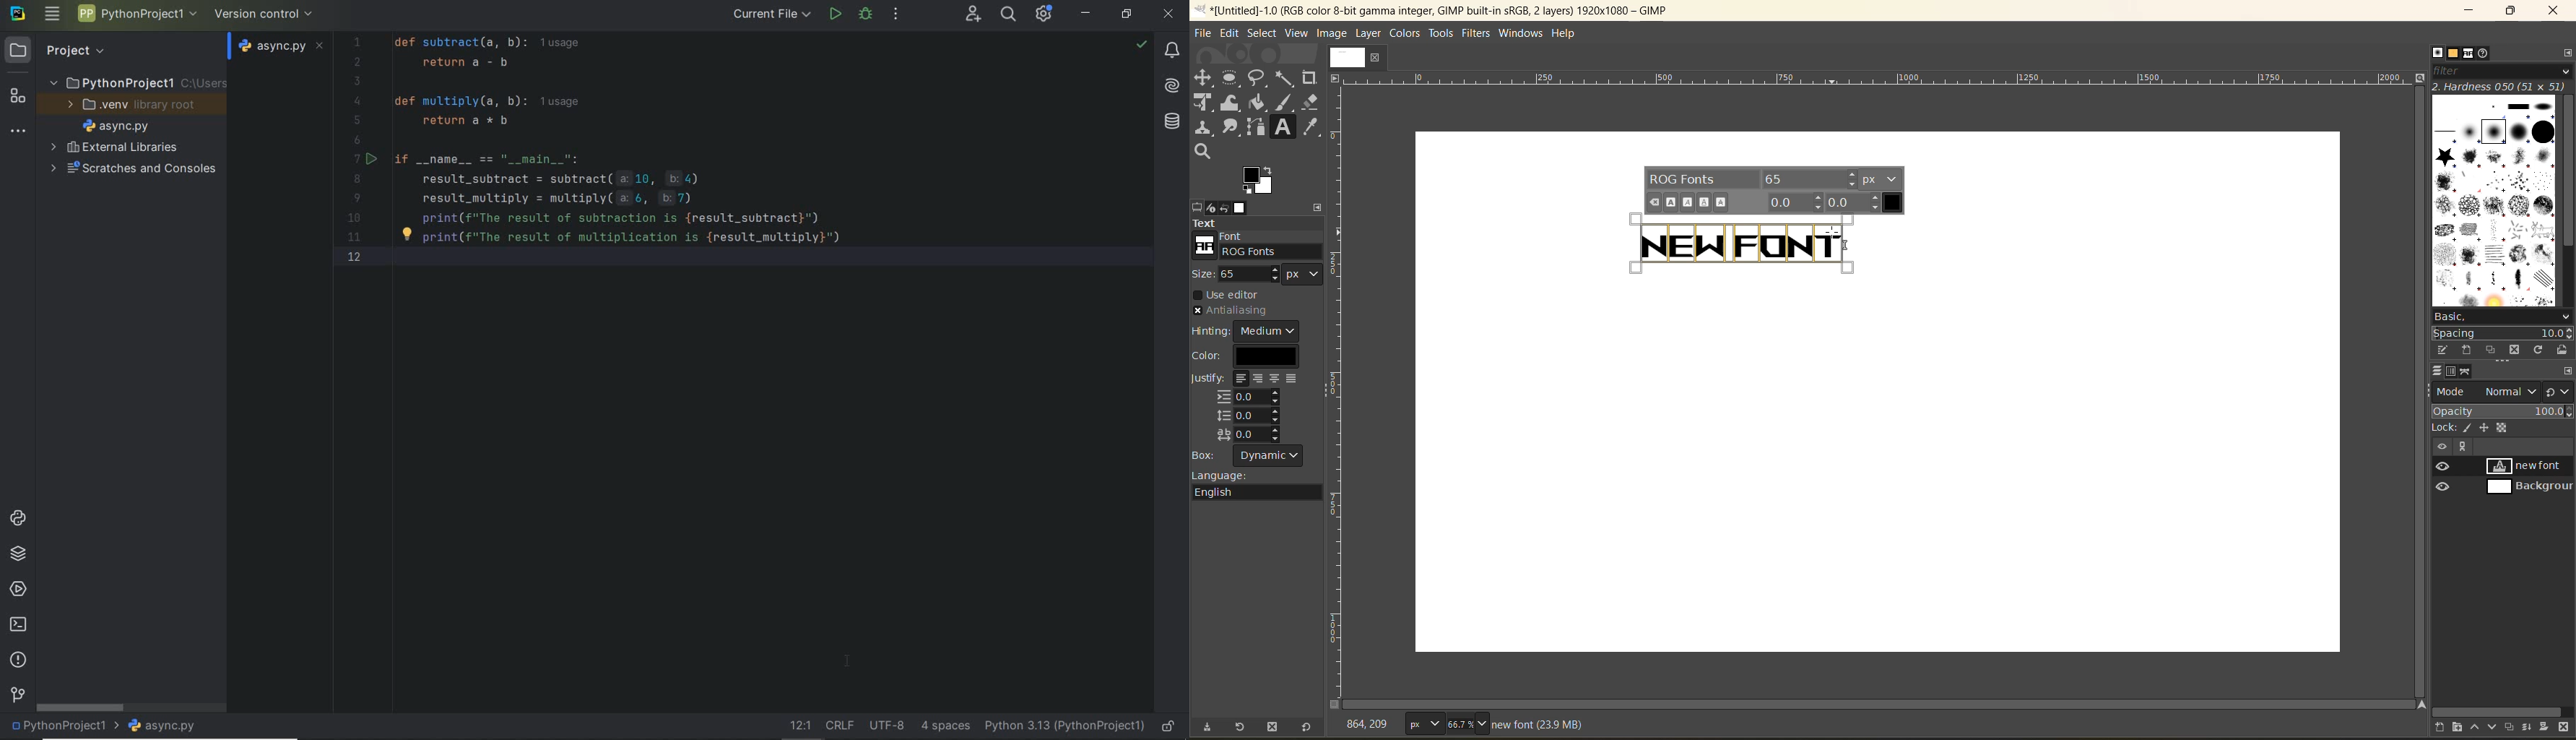 This screenshot has width=2576, height=756. What do you see at coordinates (1339, 349) in the screenshot?
I see `scale` at bounding box center [1339, 349].